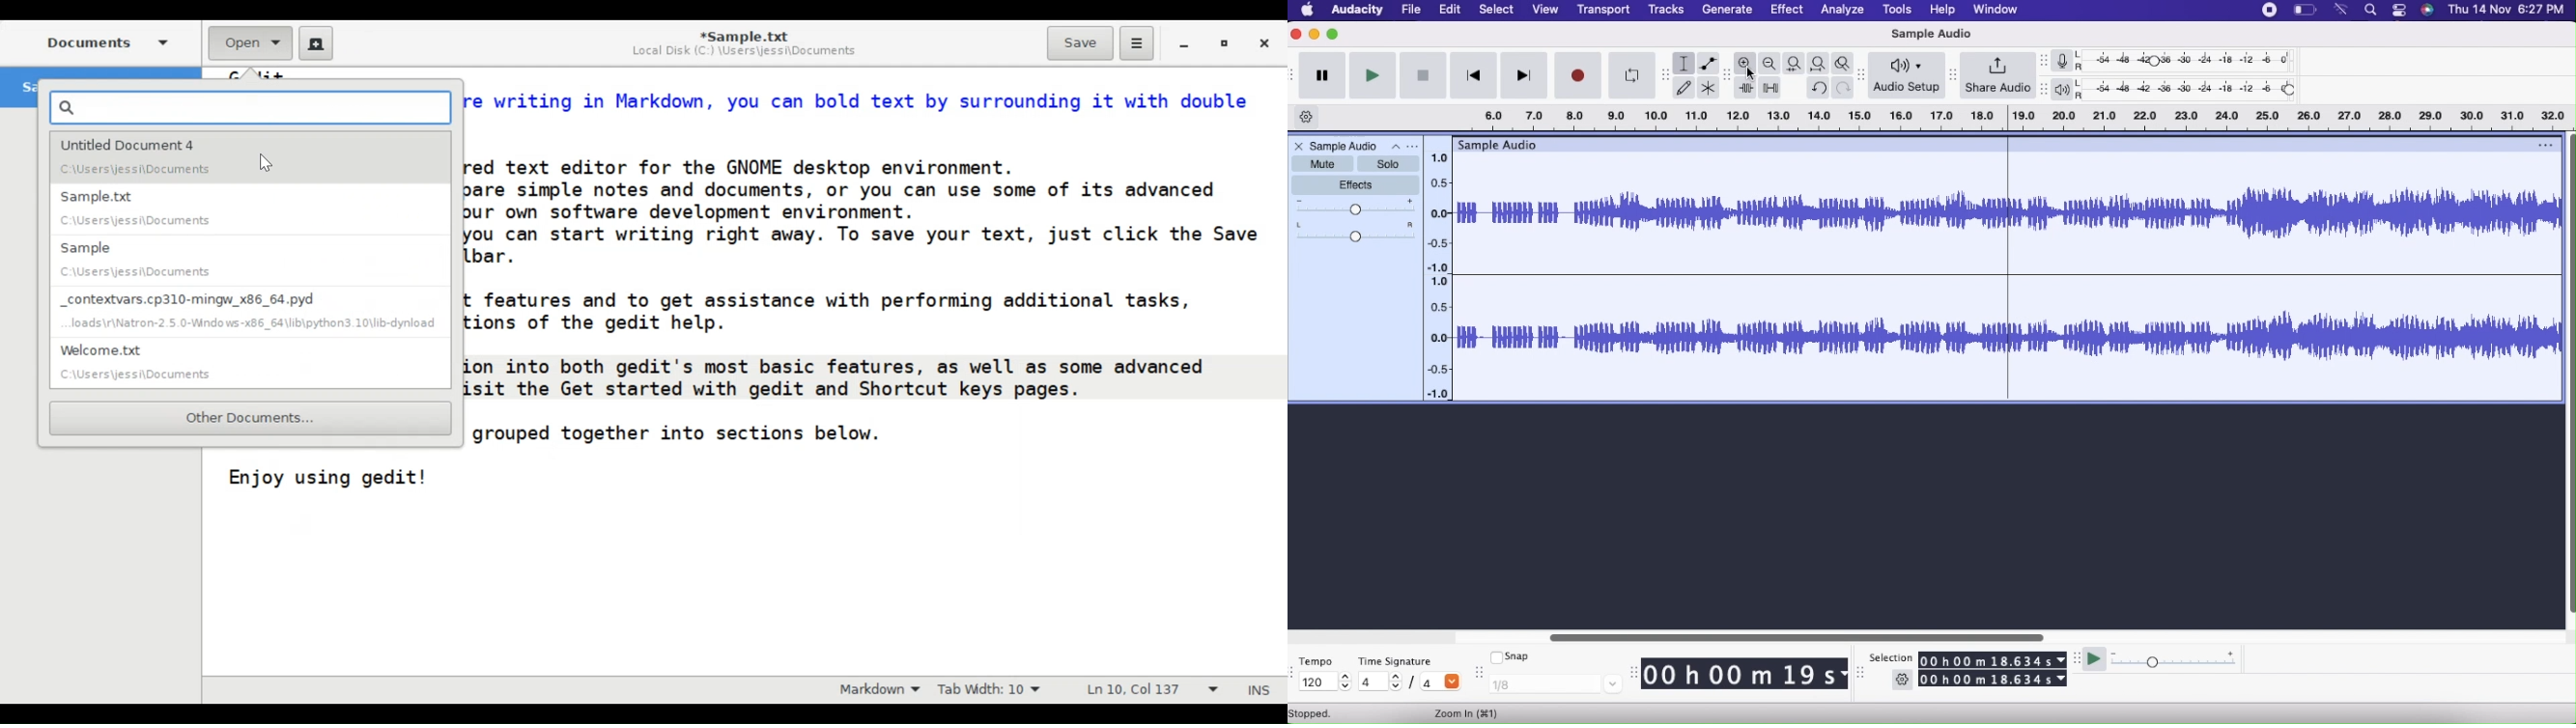  Describe the element at coordinates (1684, 63) in the screenshot. I see `Selection tool` at that location.